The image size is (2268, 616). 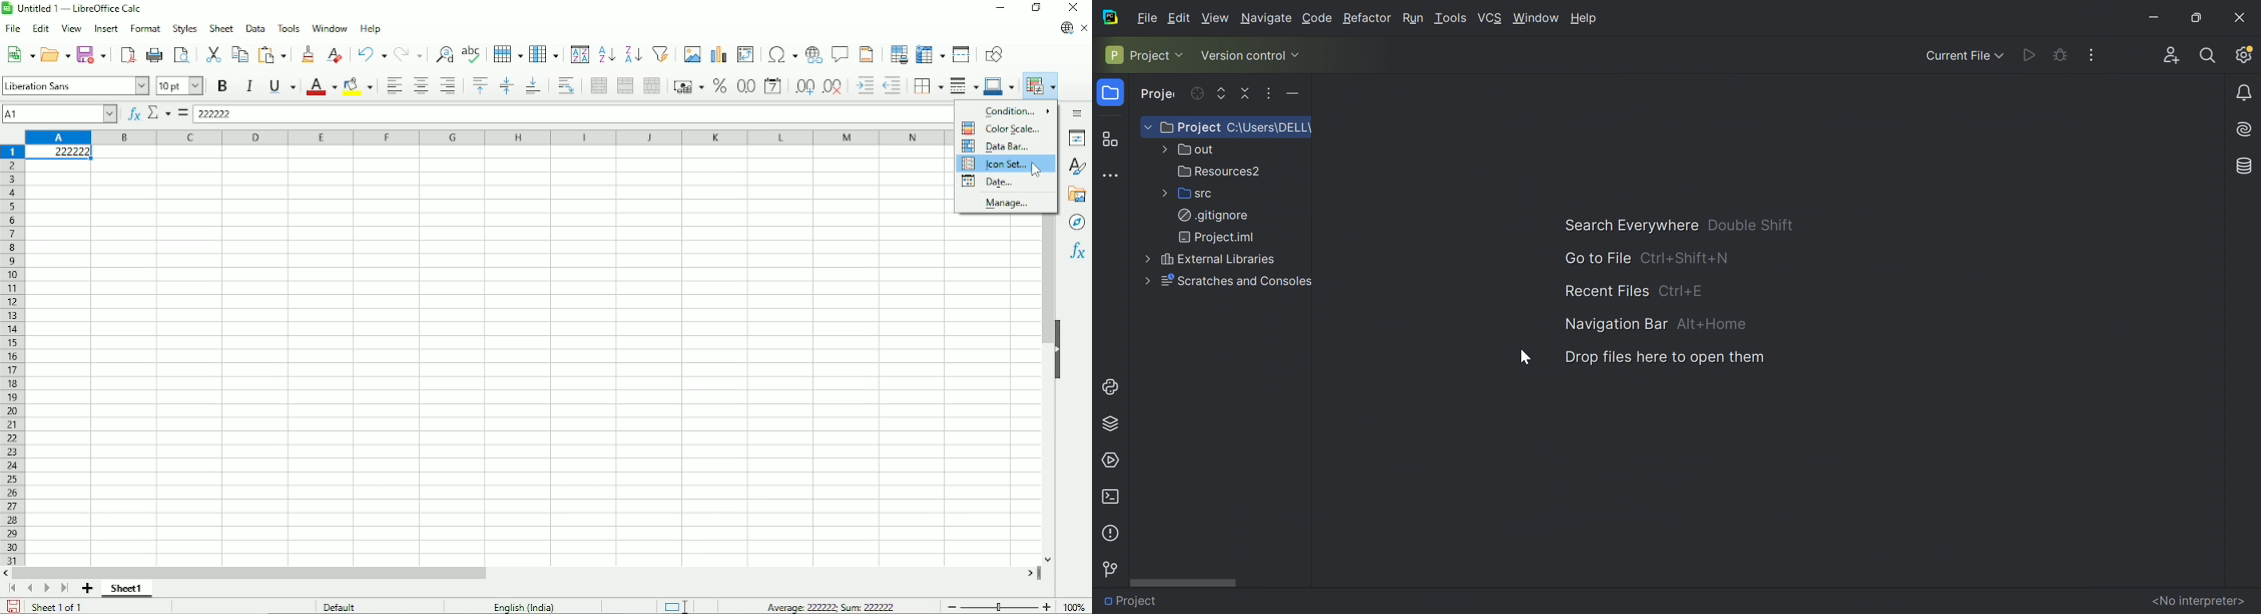 What do you see at coordinates (128, 55) in the screenshot?
I see `Export directly as PDF` at bounding box center [128, 55].